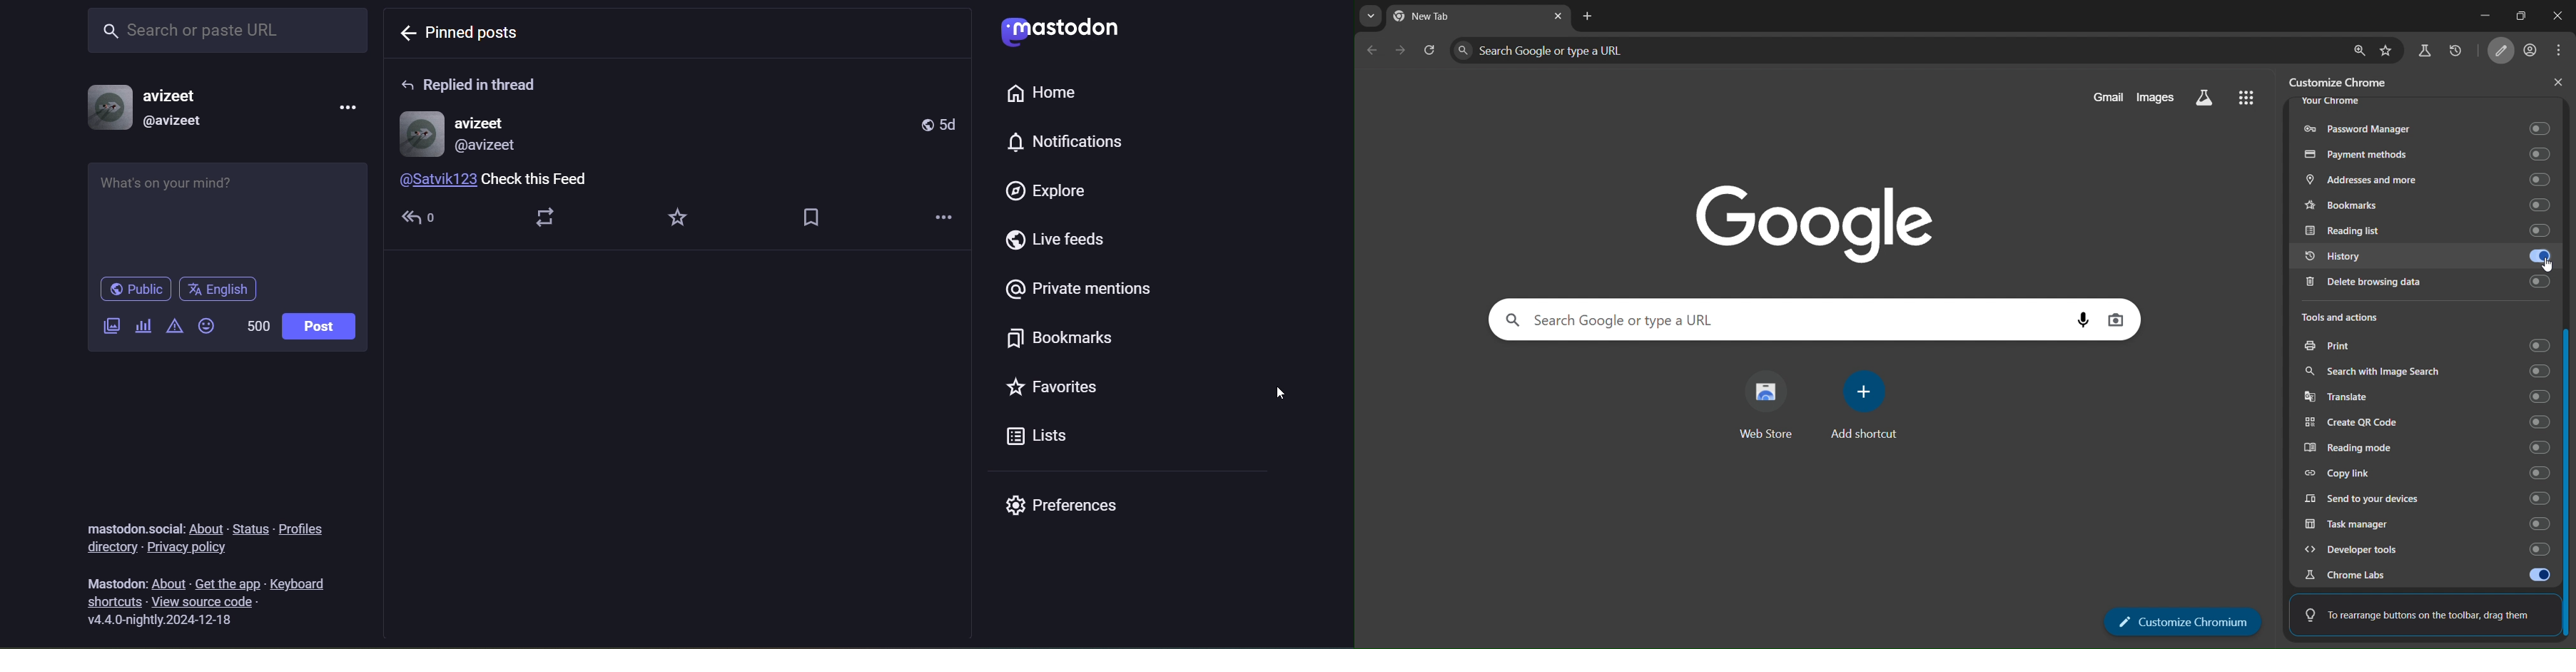  What do you see at coordinates (2426, 347) in the screenshot?
I see `print` at bounding box center [2426, 347].